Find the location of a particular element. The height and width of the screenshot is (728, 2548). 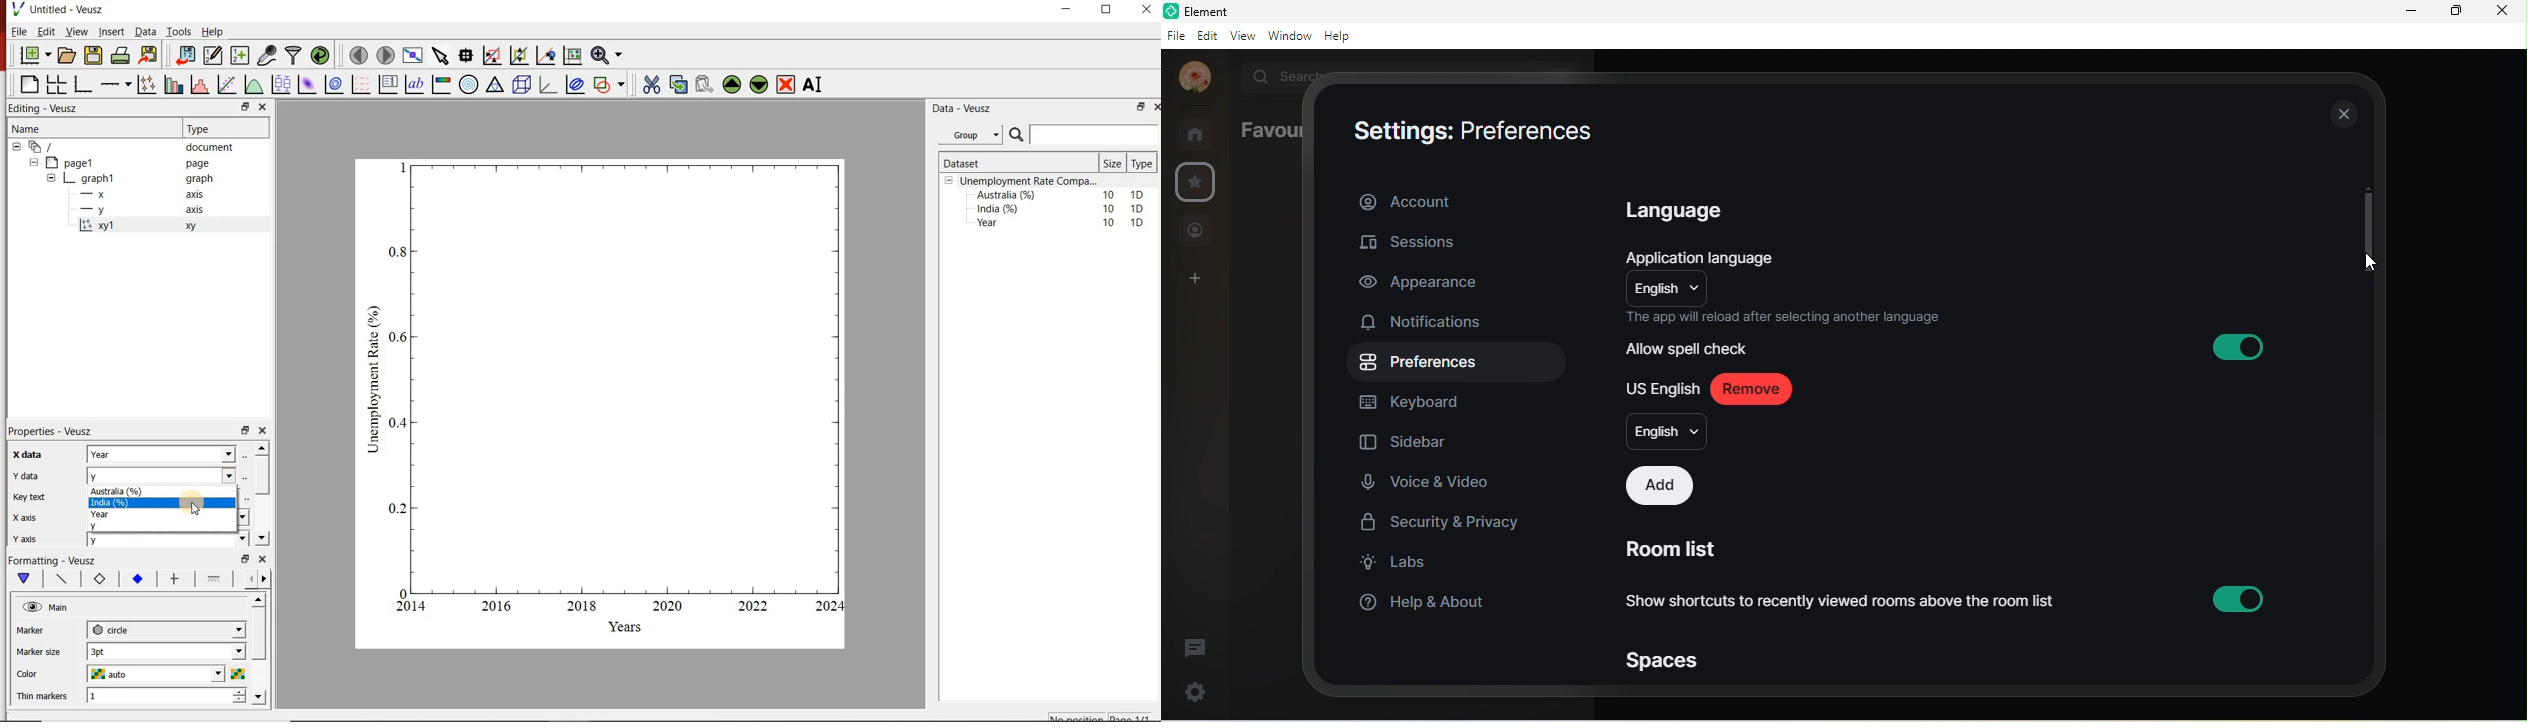

add an axis is located at coordinates (115, 84).